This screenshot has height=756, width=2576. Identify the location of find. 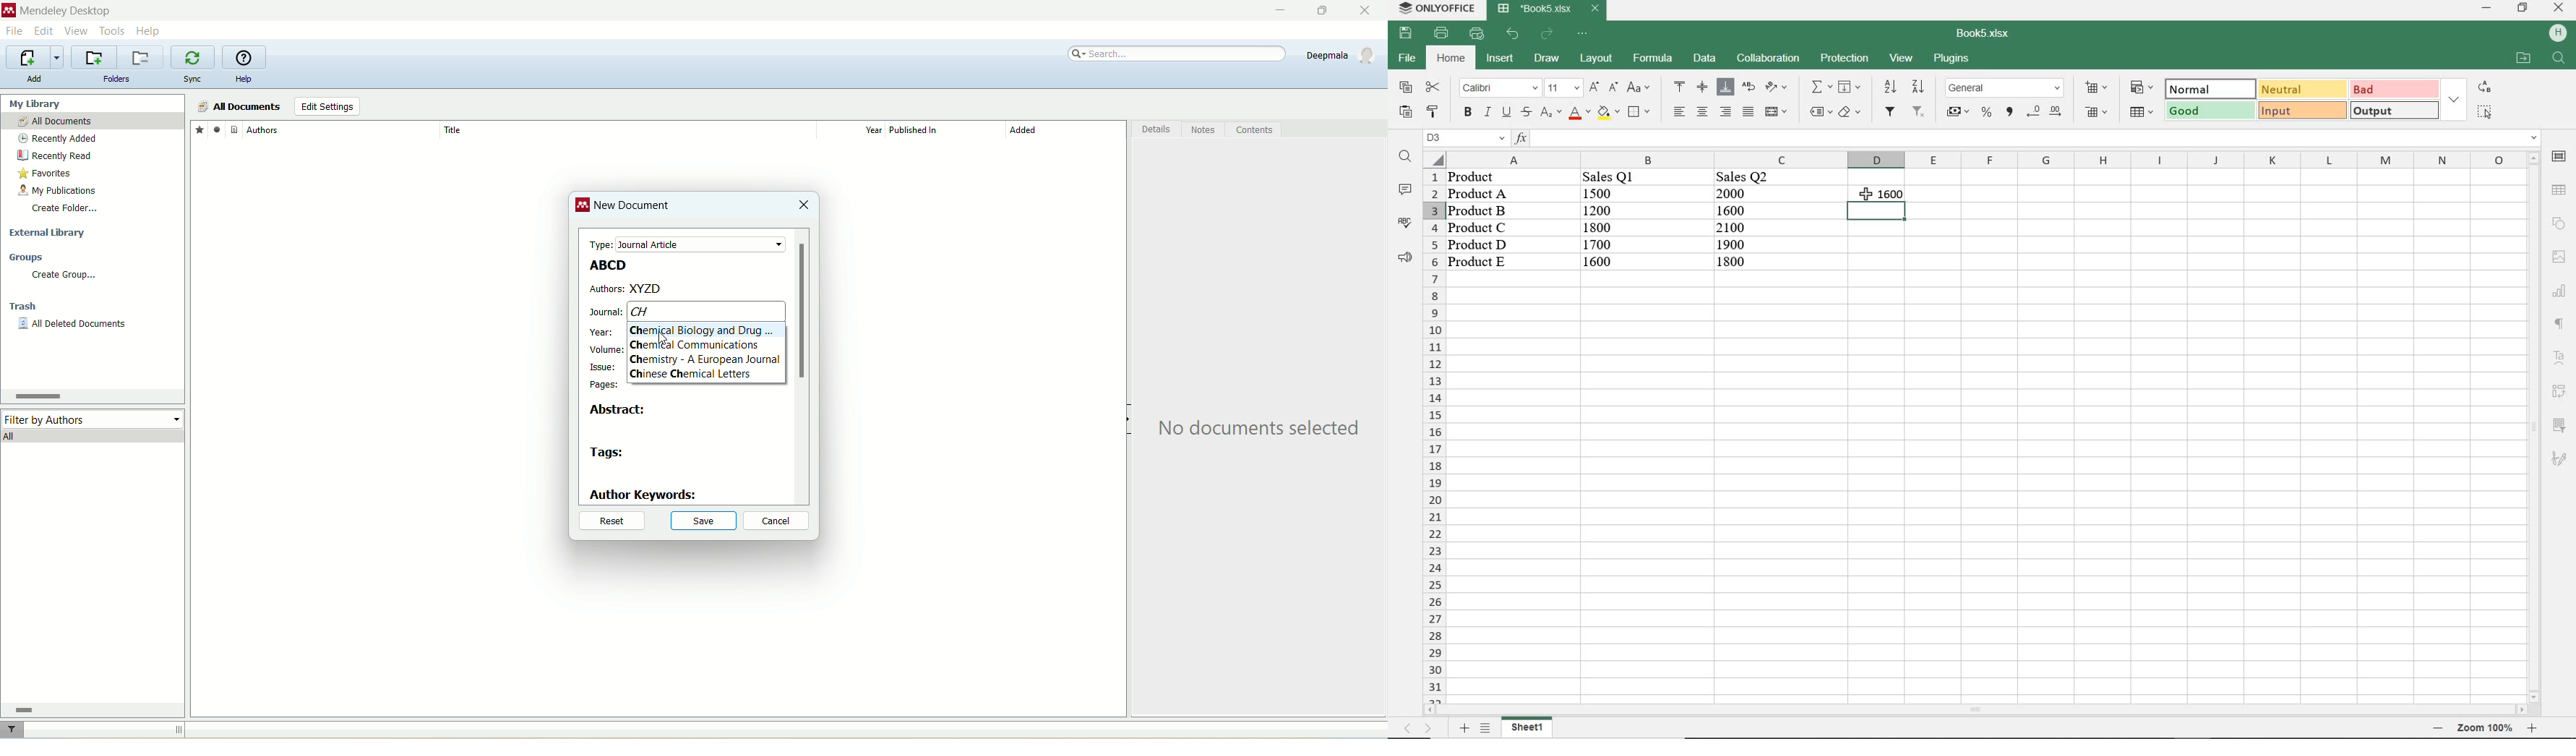
(1405, 158).